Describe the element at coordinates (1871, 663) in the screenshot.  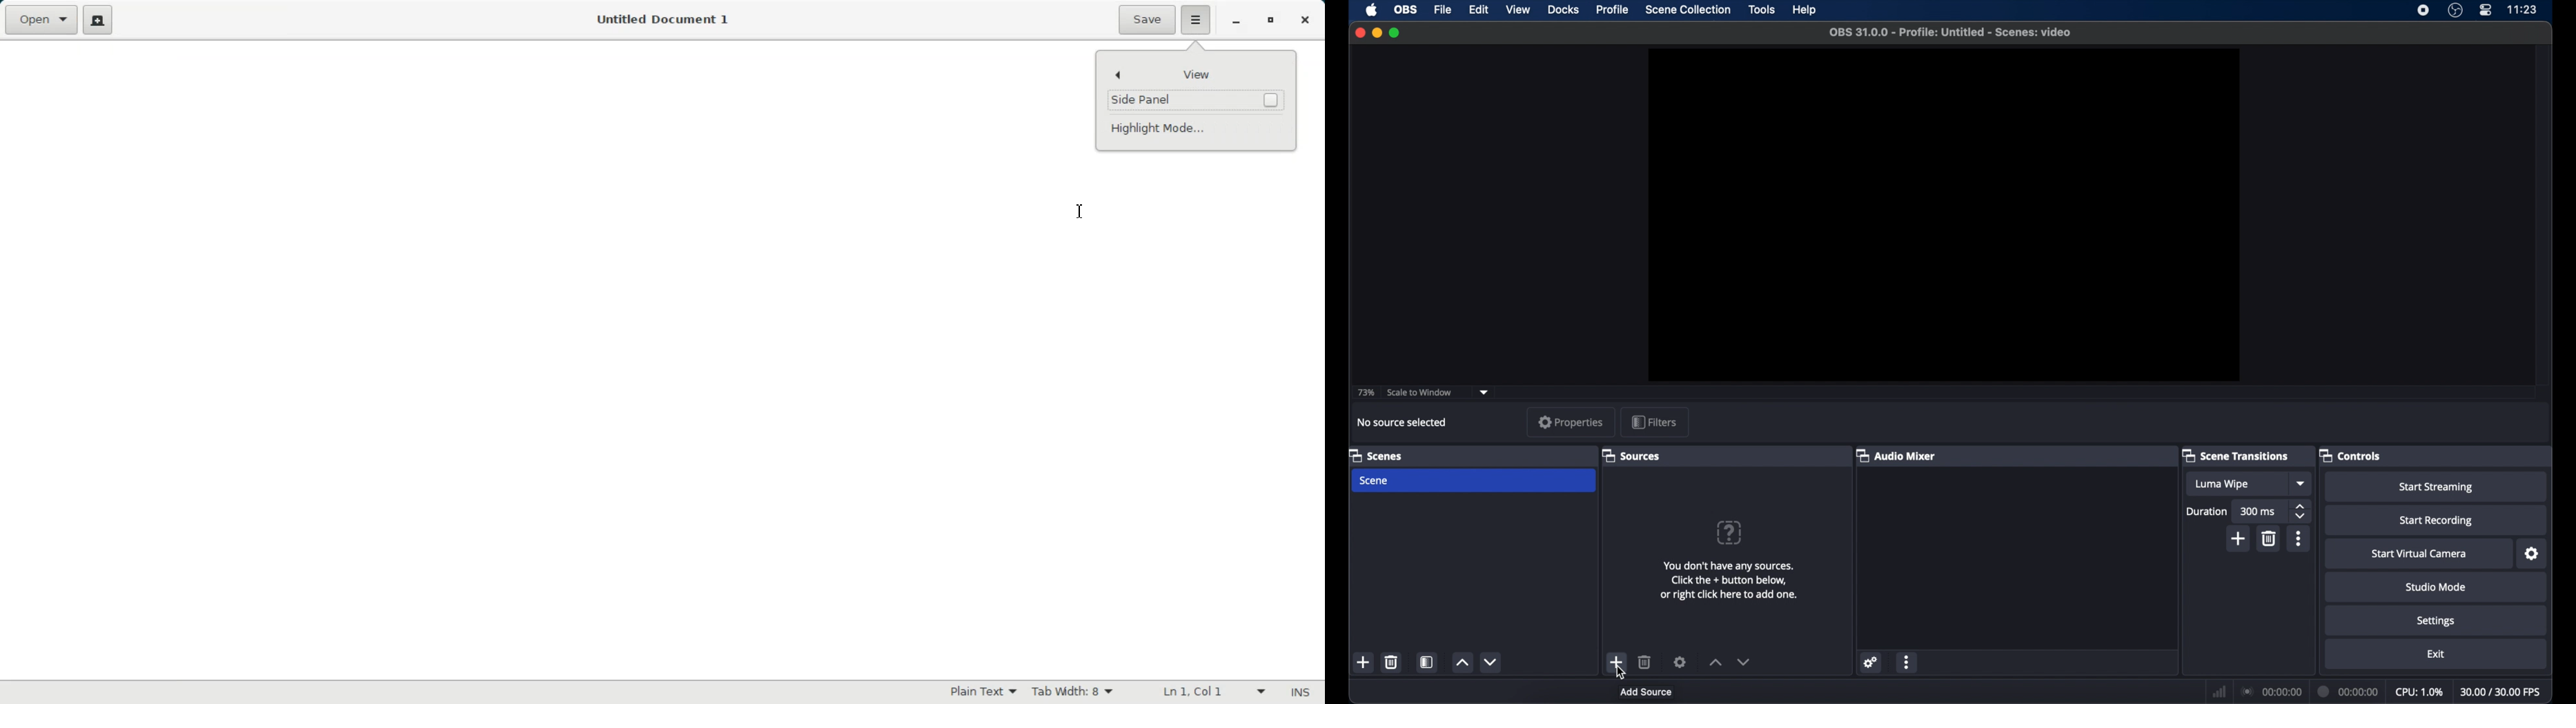
I see `settings` at that location.